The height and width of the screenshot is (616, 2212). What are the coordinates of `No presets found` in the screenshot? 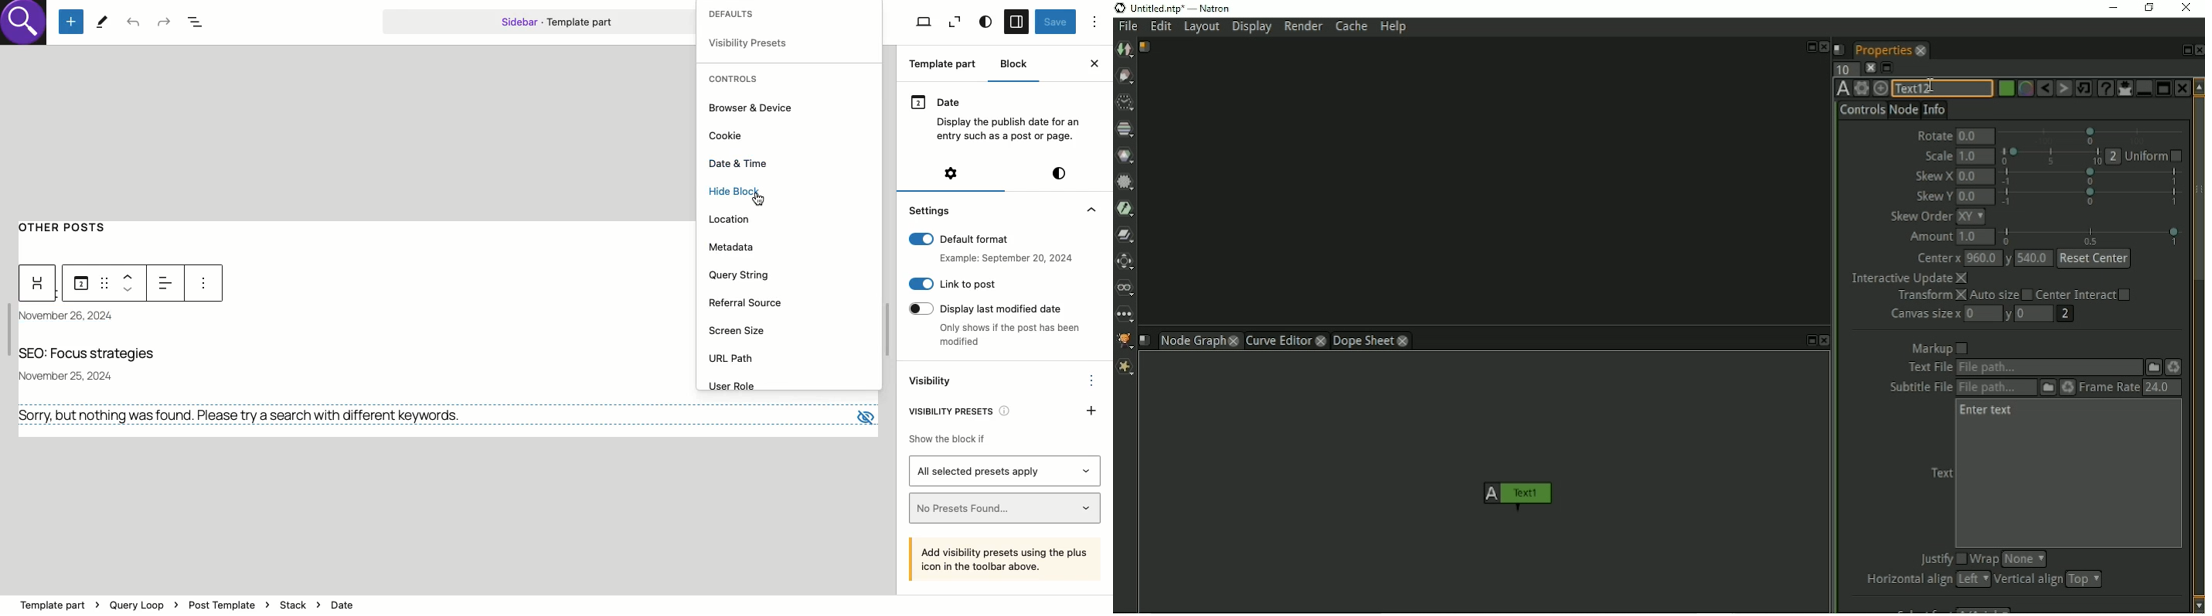 It's located at (1007, 508).